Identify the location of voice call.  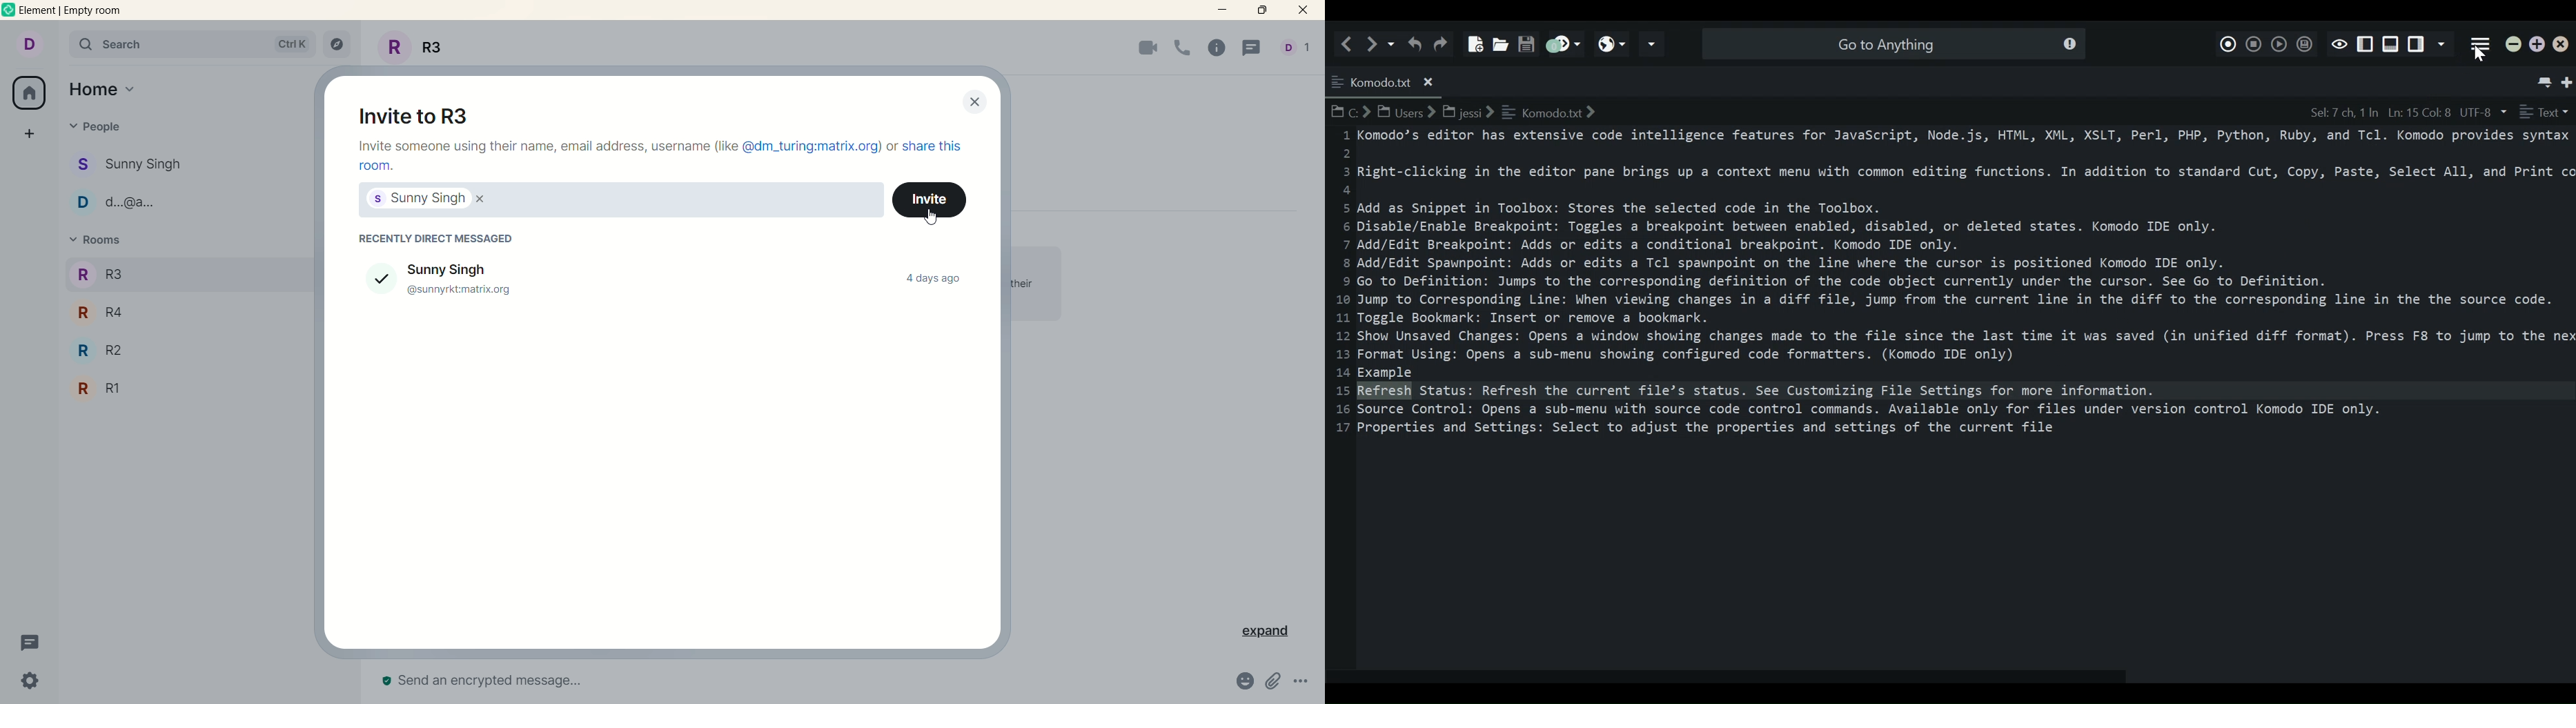
(1181, 49).